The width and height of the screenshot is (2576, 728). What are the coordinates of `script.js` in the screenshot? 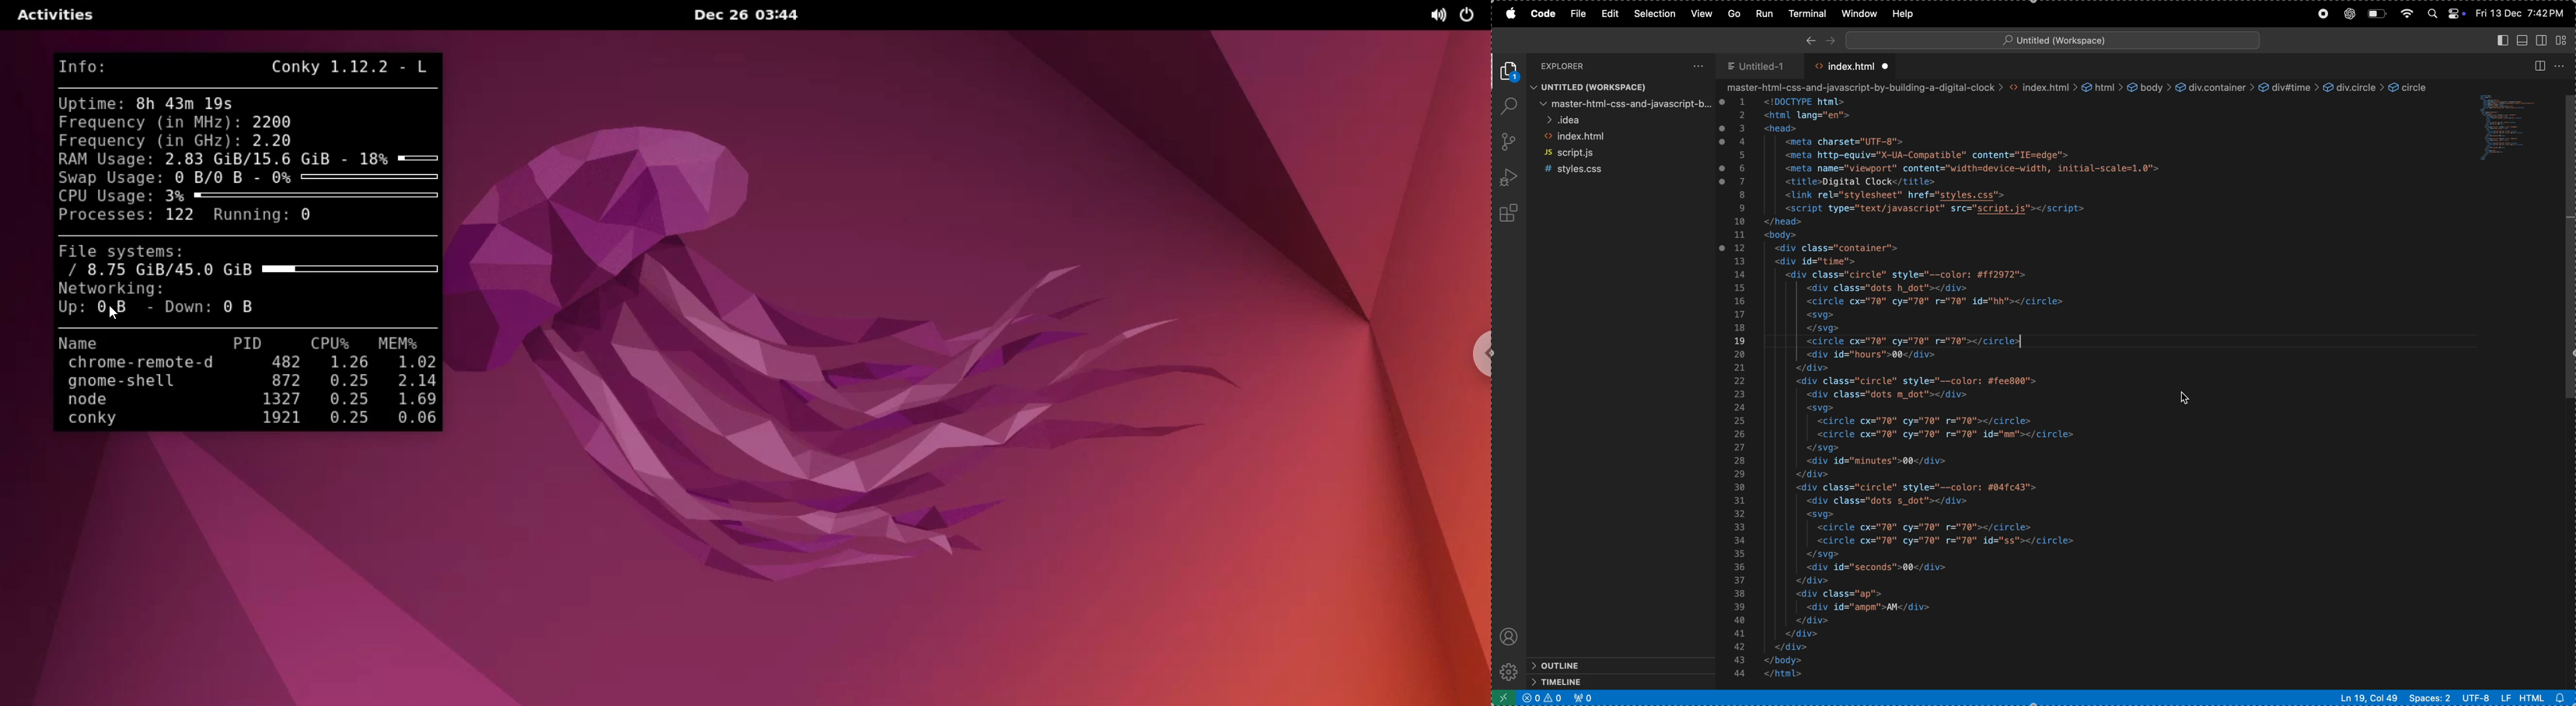 It's located at (1621, 153).